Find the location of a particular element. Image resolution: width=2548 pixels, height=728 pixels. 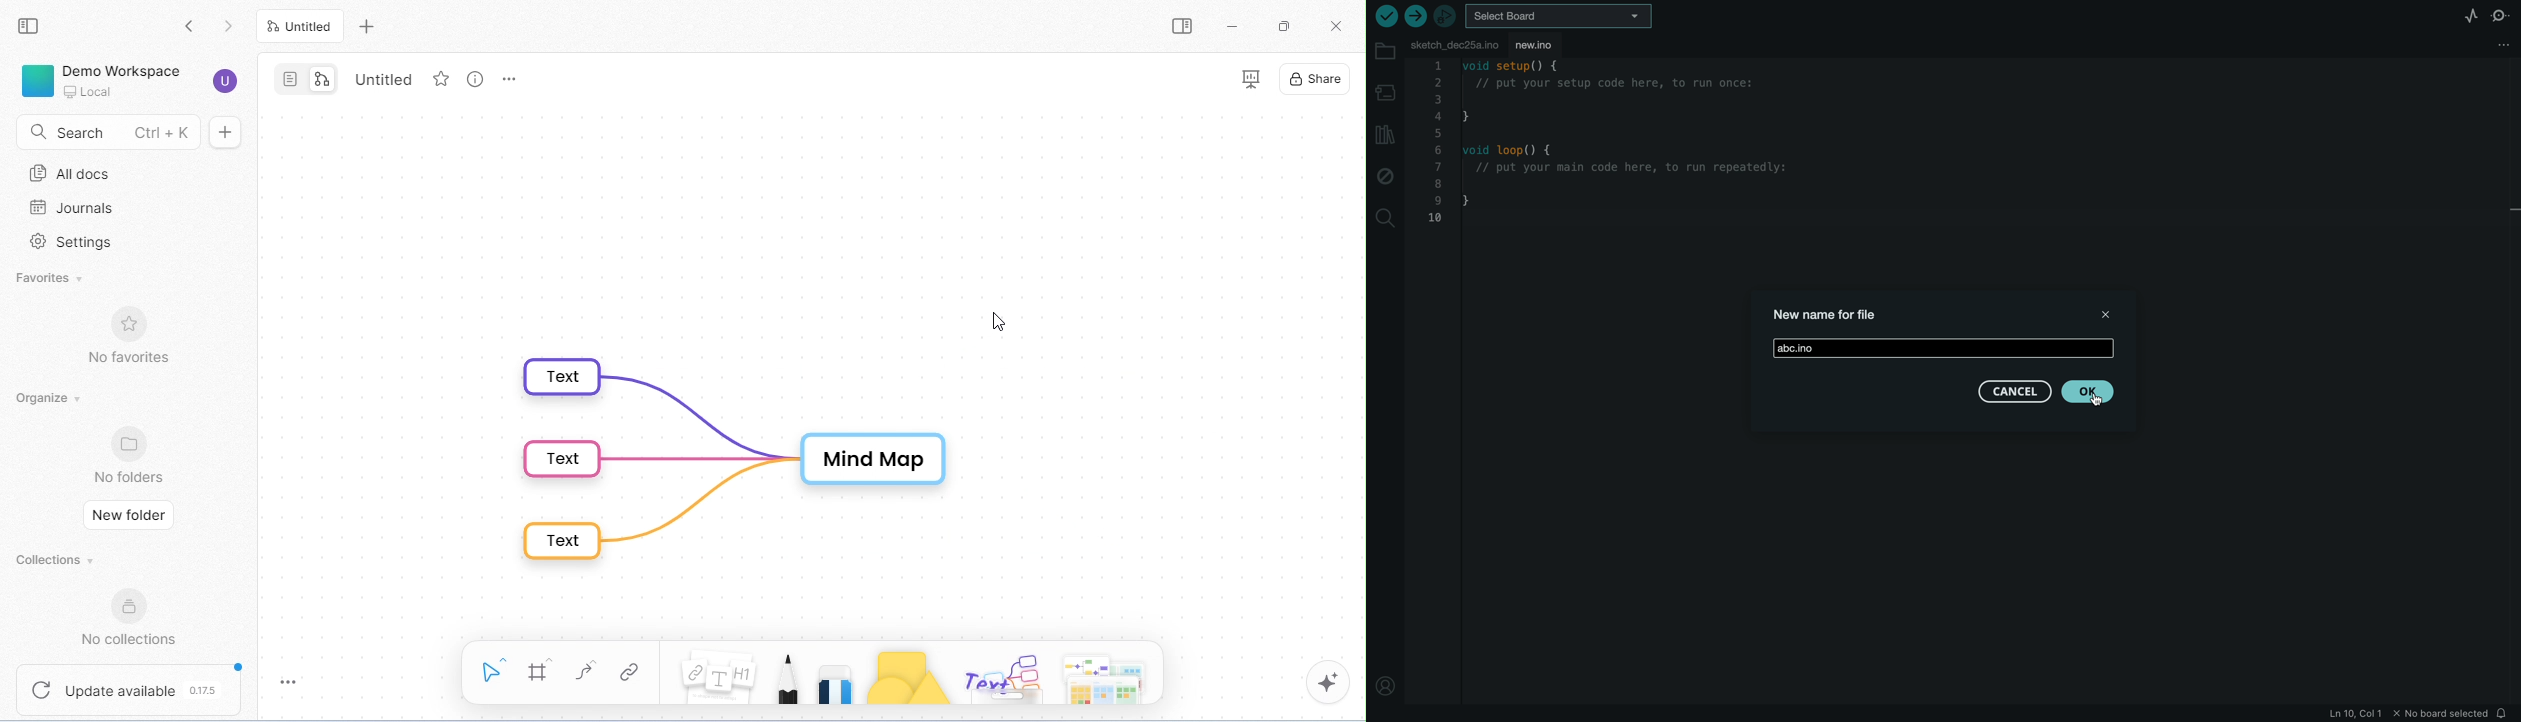

search is located at coordinates (1386, 218).